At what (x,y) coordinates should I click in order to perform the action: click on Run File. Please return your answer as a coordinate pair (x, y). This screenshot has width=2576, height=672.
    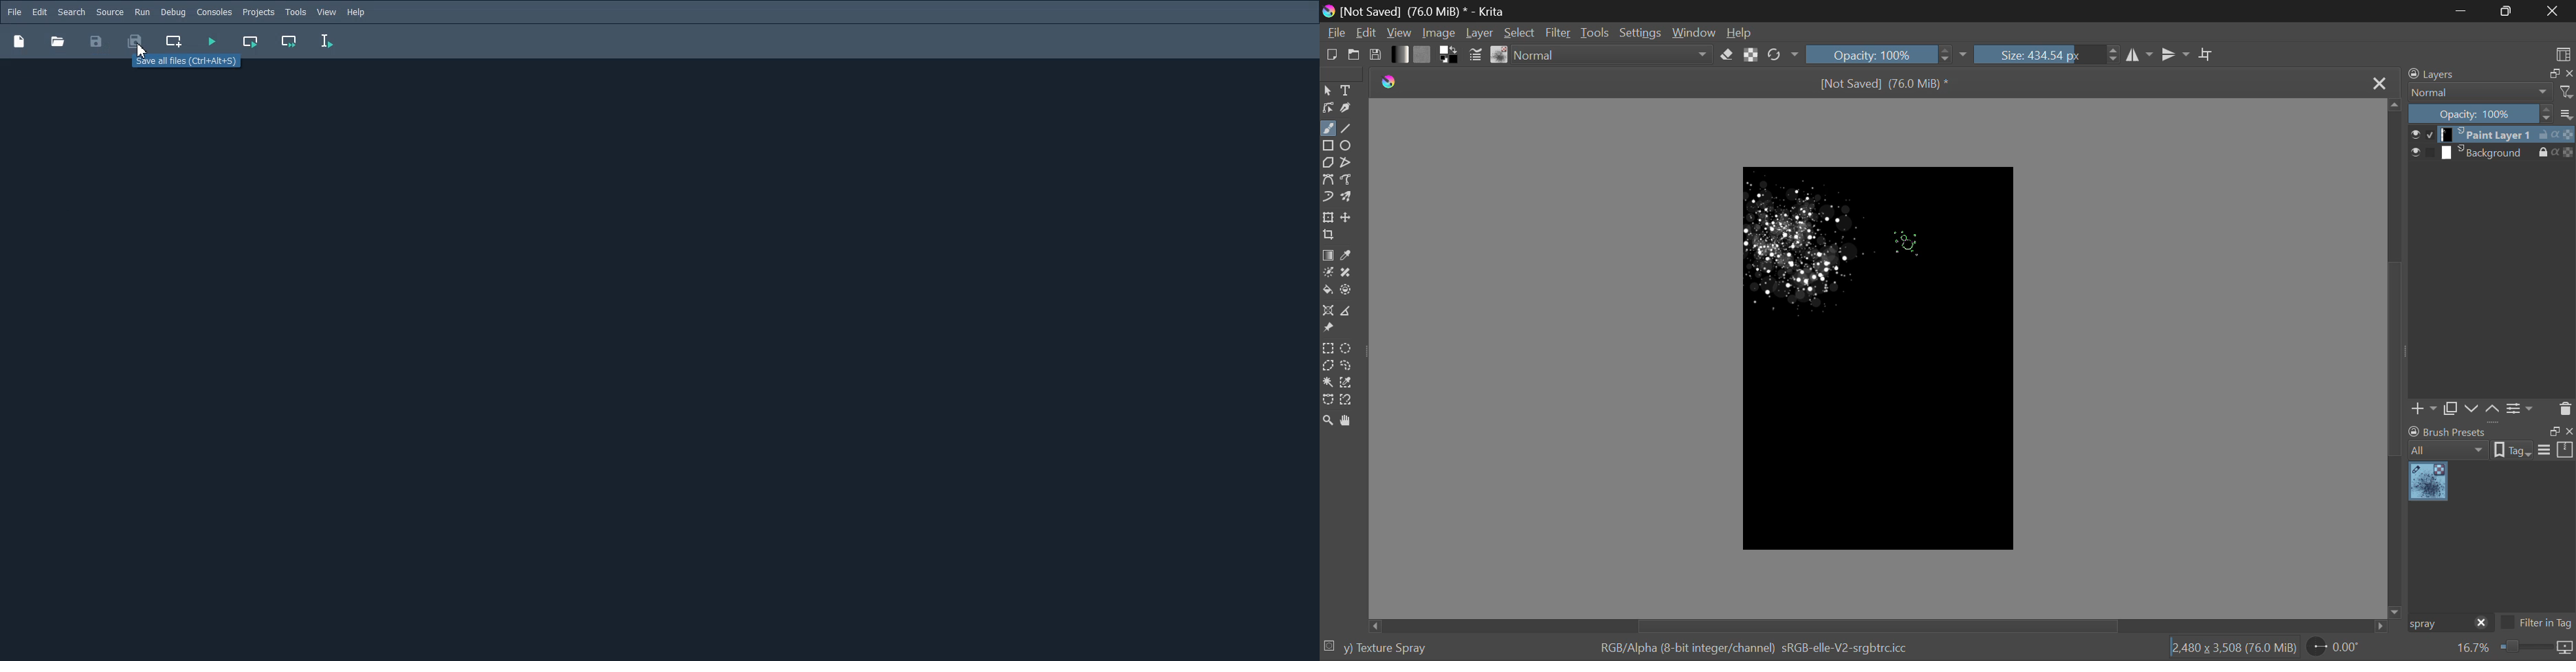
    Looking at the image, I should click on (212, 41).